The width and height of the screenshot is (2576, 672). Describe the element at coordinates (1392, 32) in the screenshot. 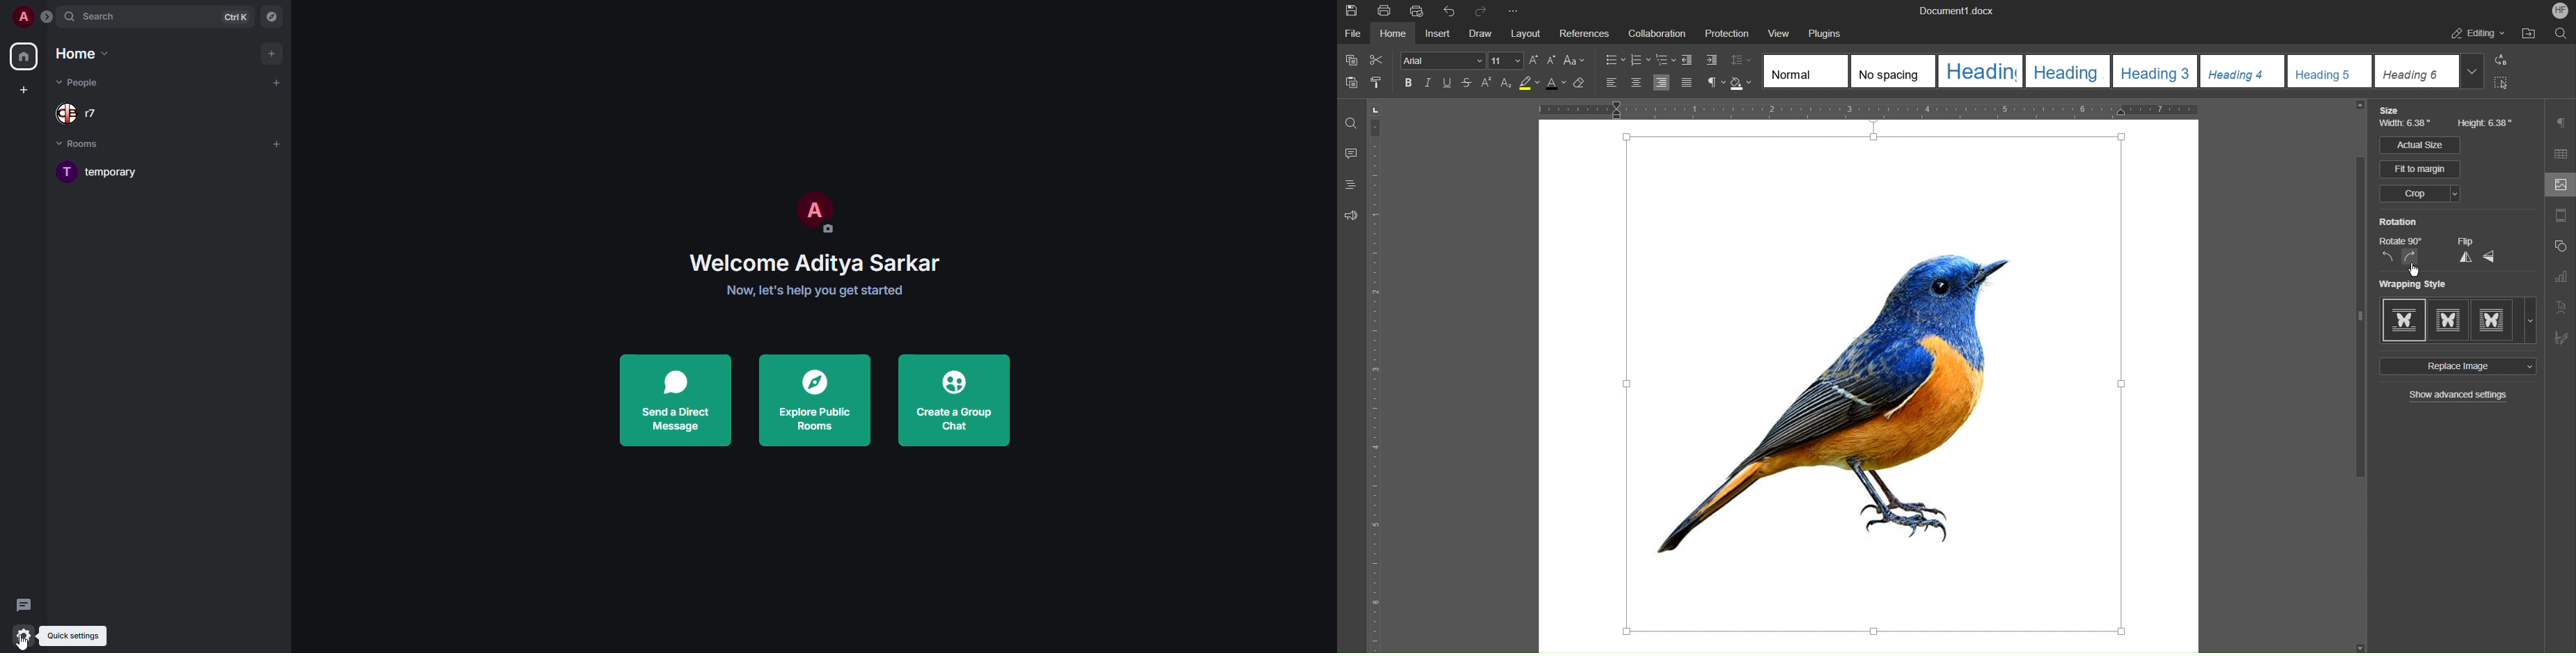

I see `Home` at that location.